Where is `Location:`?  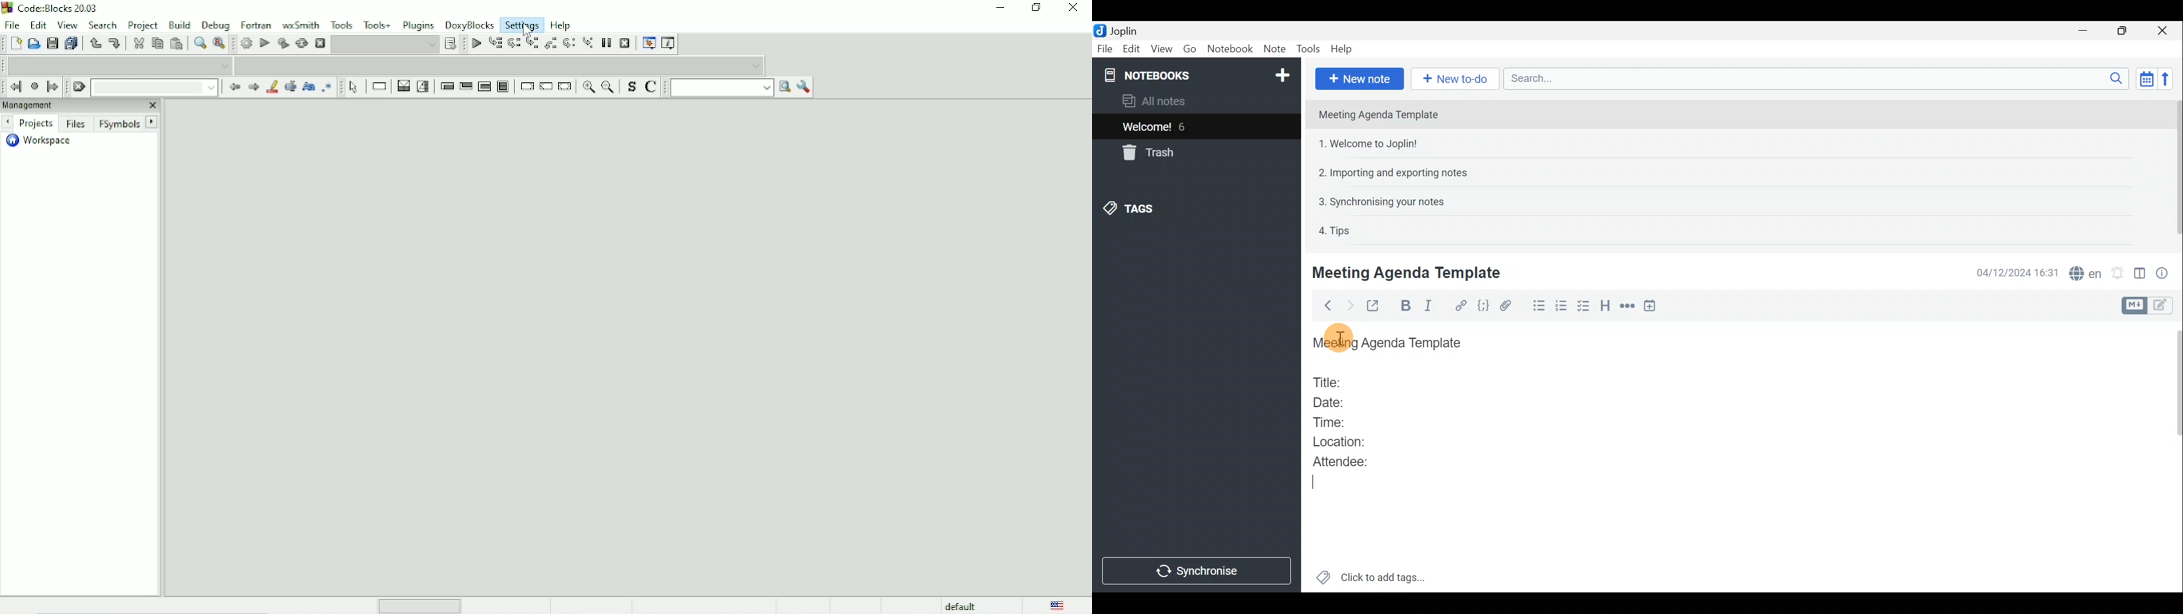
Location: is located at coordinates (1343, 442).